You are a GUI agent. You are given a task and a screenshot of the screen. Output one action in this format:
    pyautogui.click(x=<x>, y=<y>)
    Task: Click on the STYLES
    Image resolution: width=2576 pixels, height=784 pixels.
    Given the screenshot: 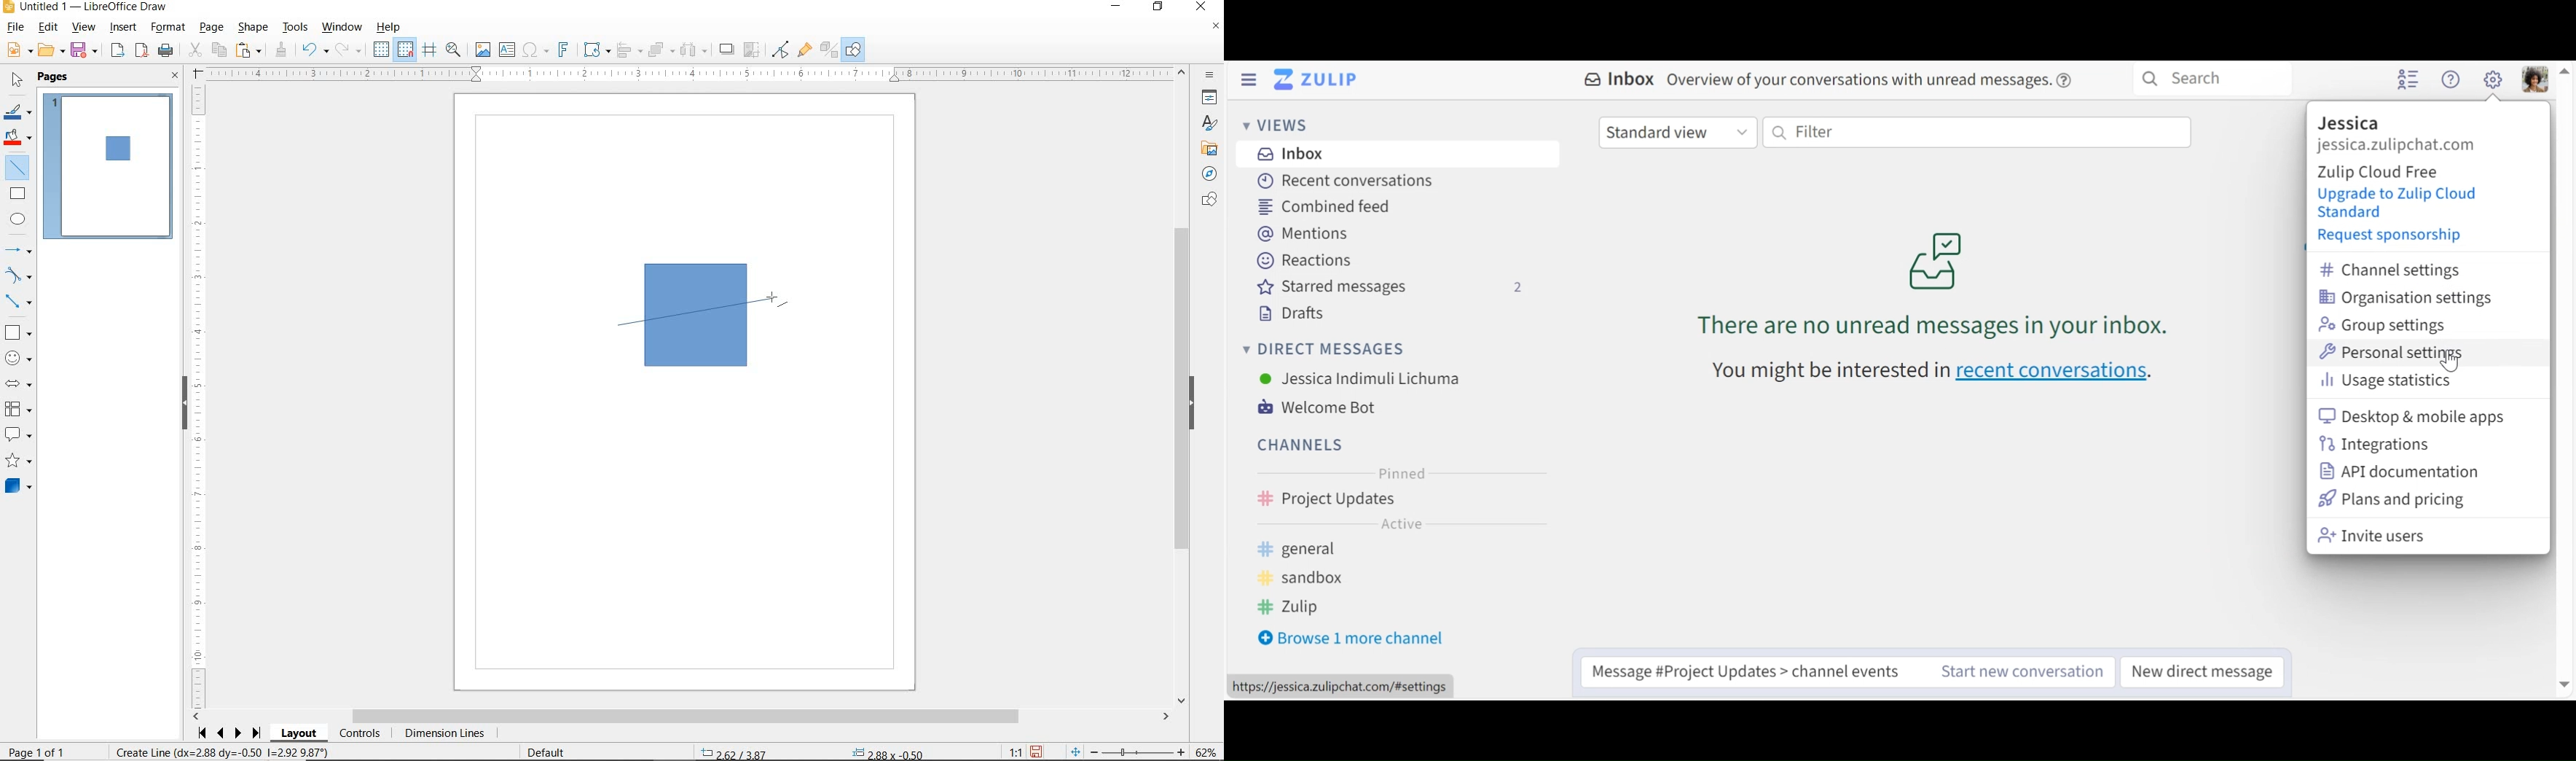 What is the action you would take?
    pyautogui.click(x=1206, y=123)
    